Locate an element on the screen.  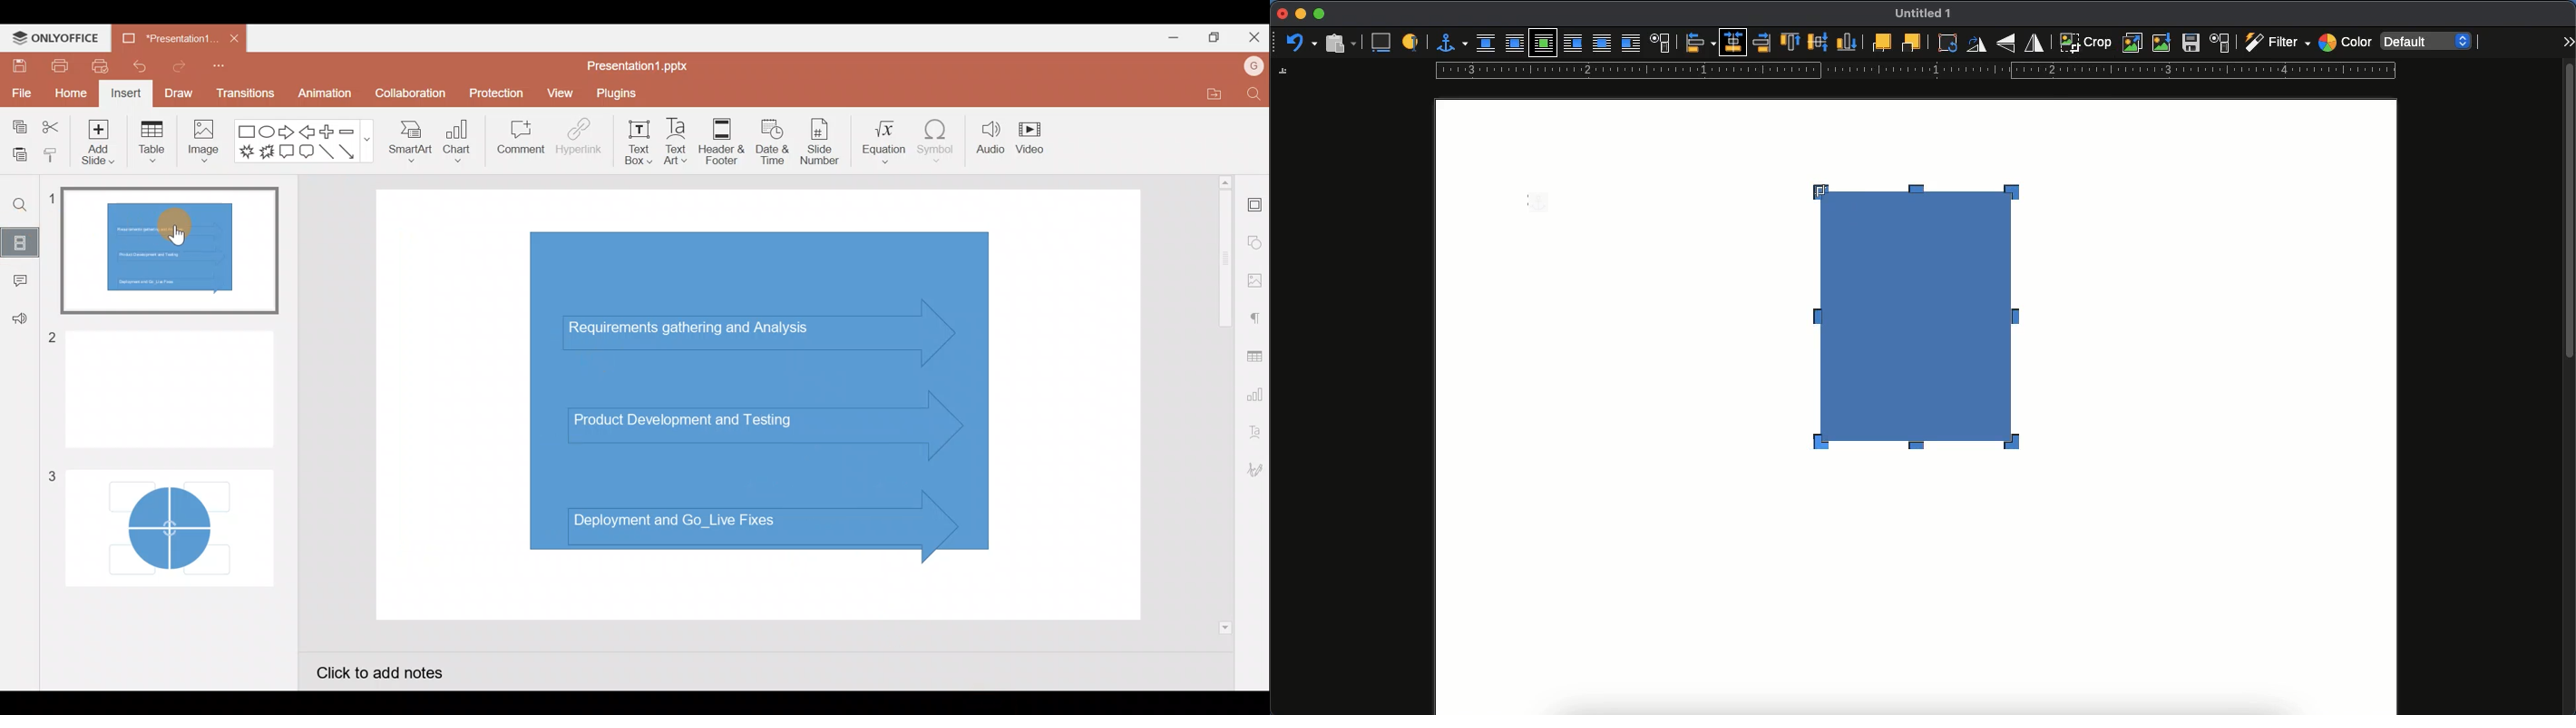
Slide 3 is located at coordinates (163, 521).